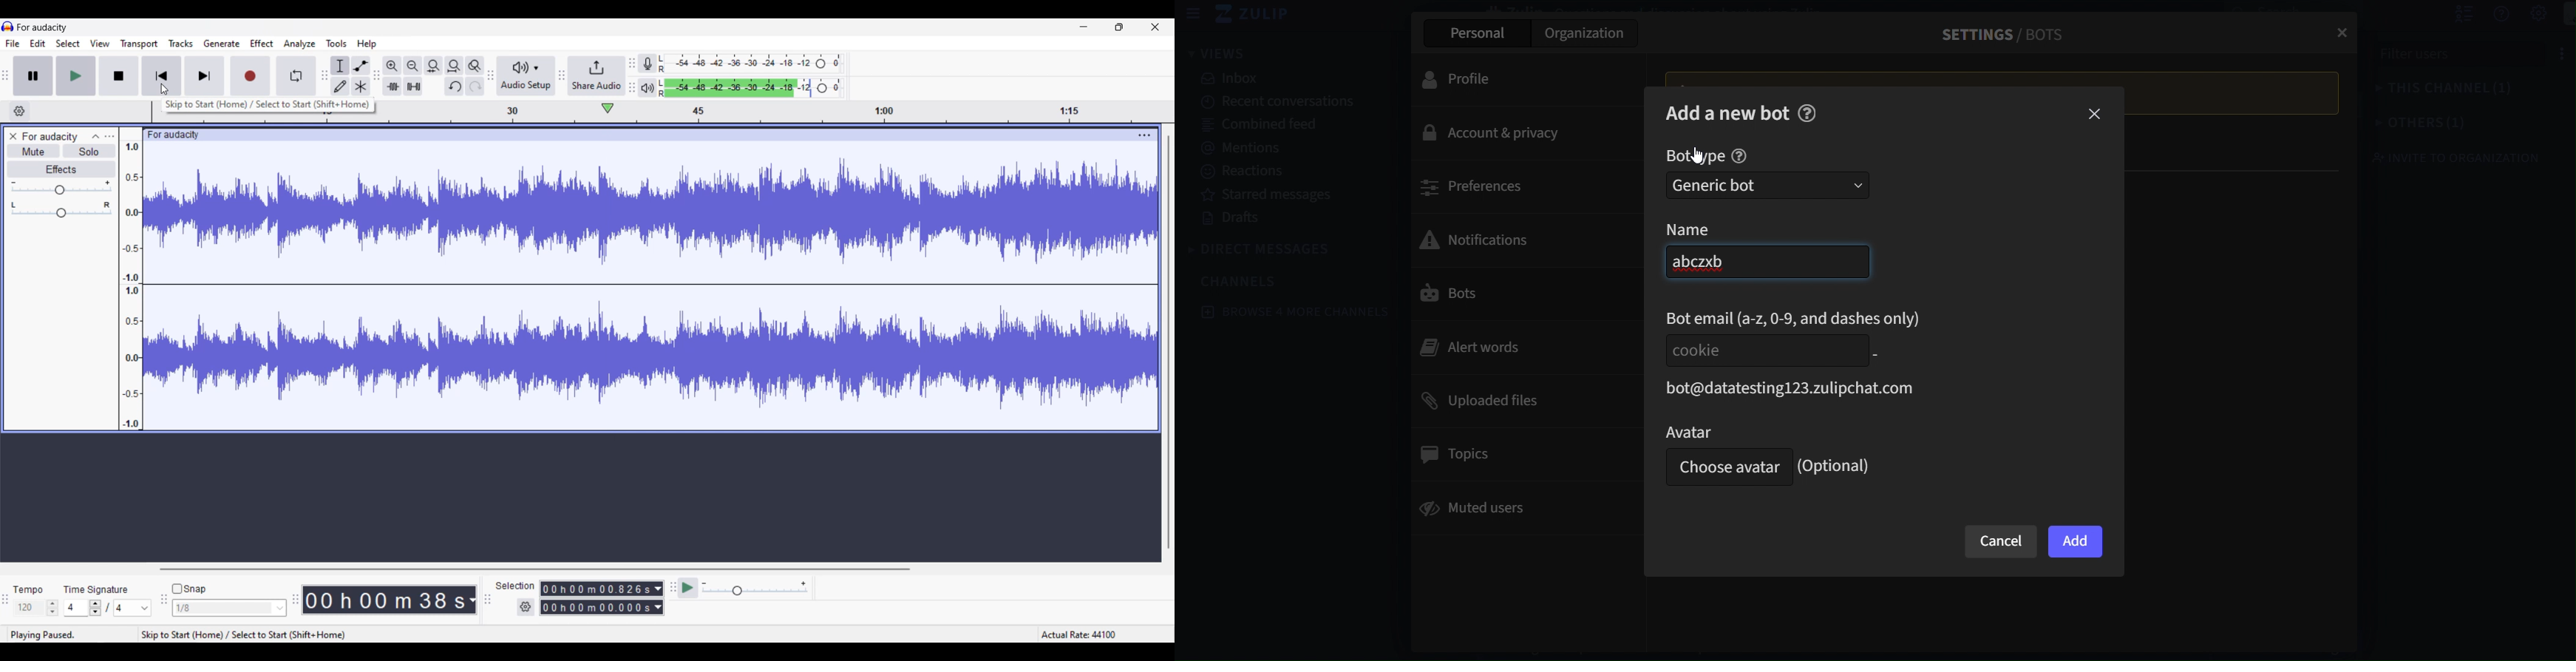  I want to click on Generate menu, so click(221, 43).